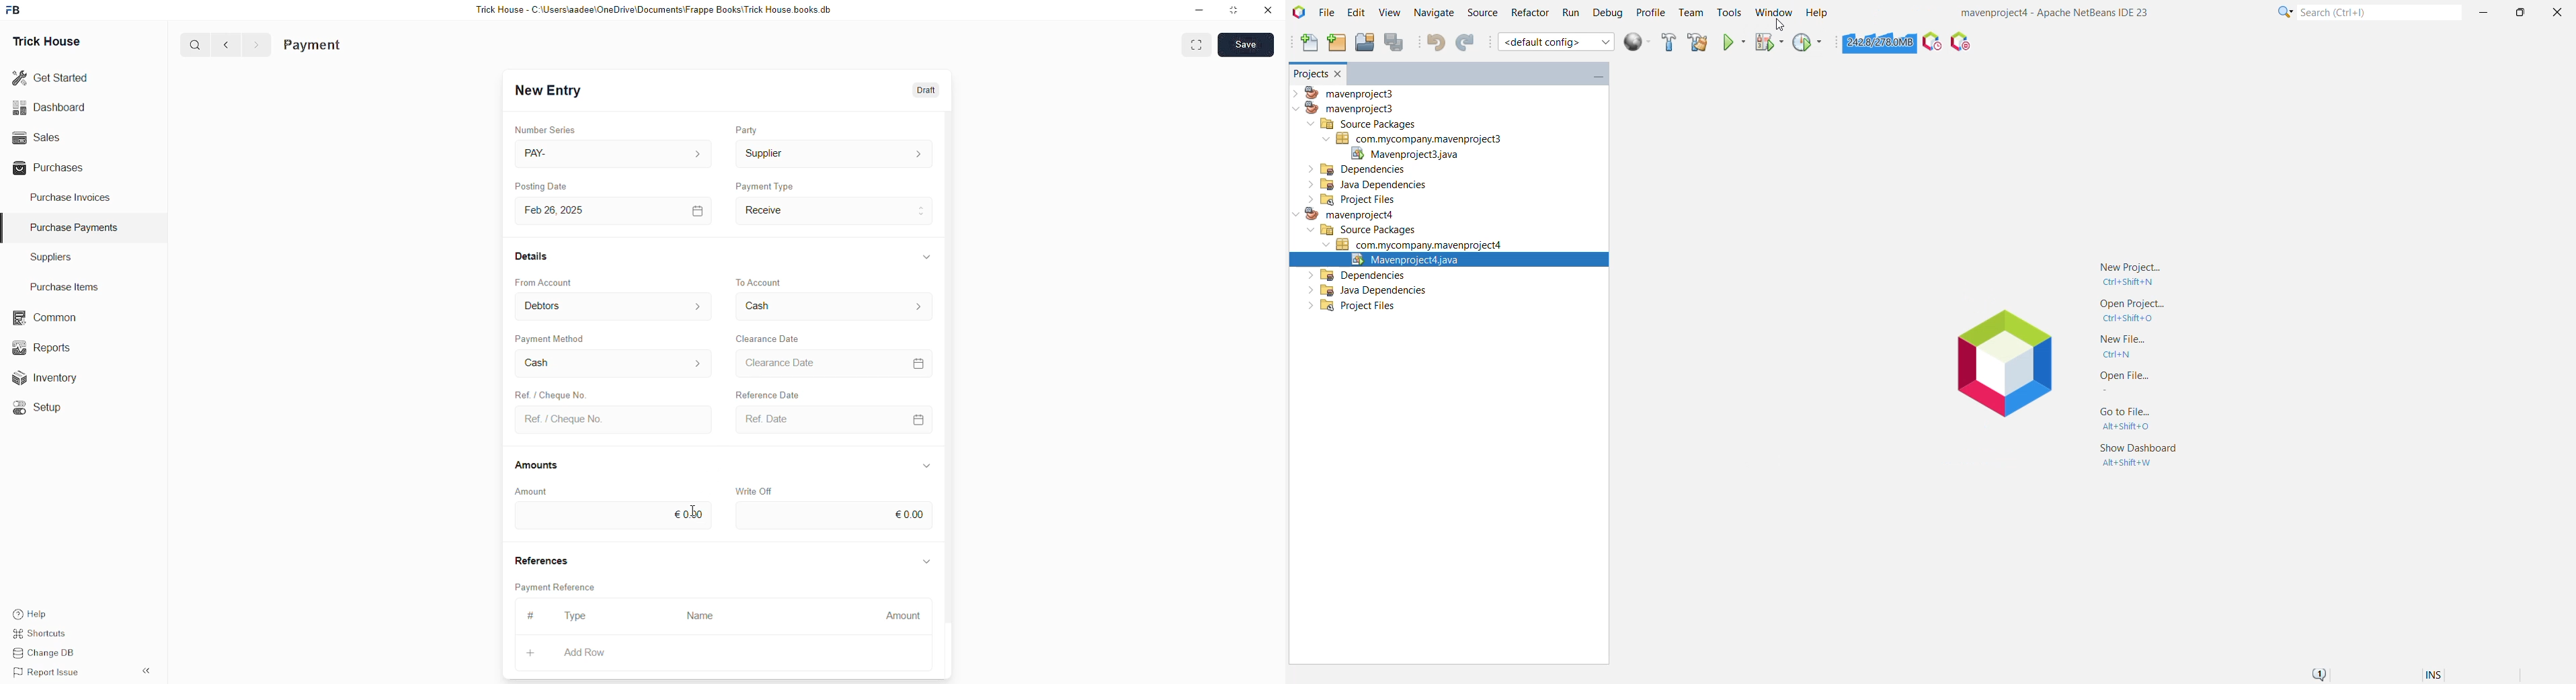 This screenshot has width=2576, height=700. I want to click on €0.00, so click(834, 516).